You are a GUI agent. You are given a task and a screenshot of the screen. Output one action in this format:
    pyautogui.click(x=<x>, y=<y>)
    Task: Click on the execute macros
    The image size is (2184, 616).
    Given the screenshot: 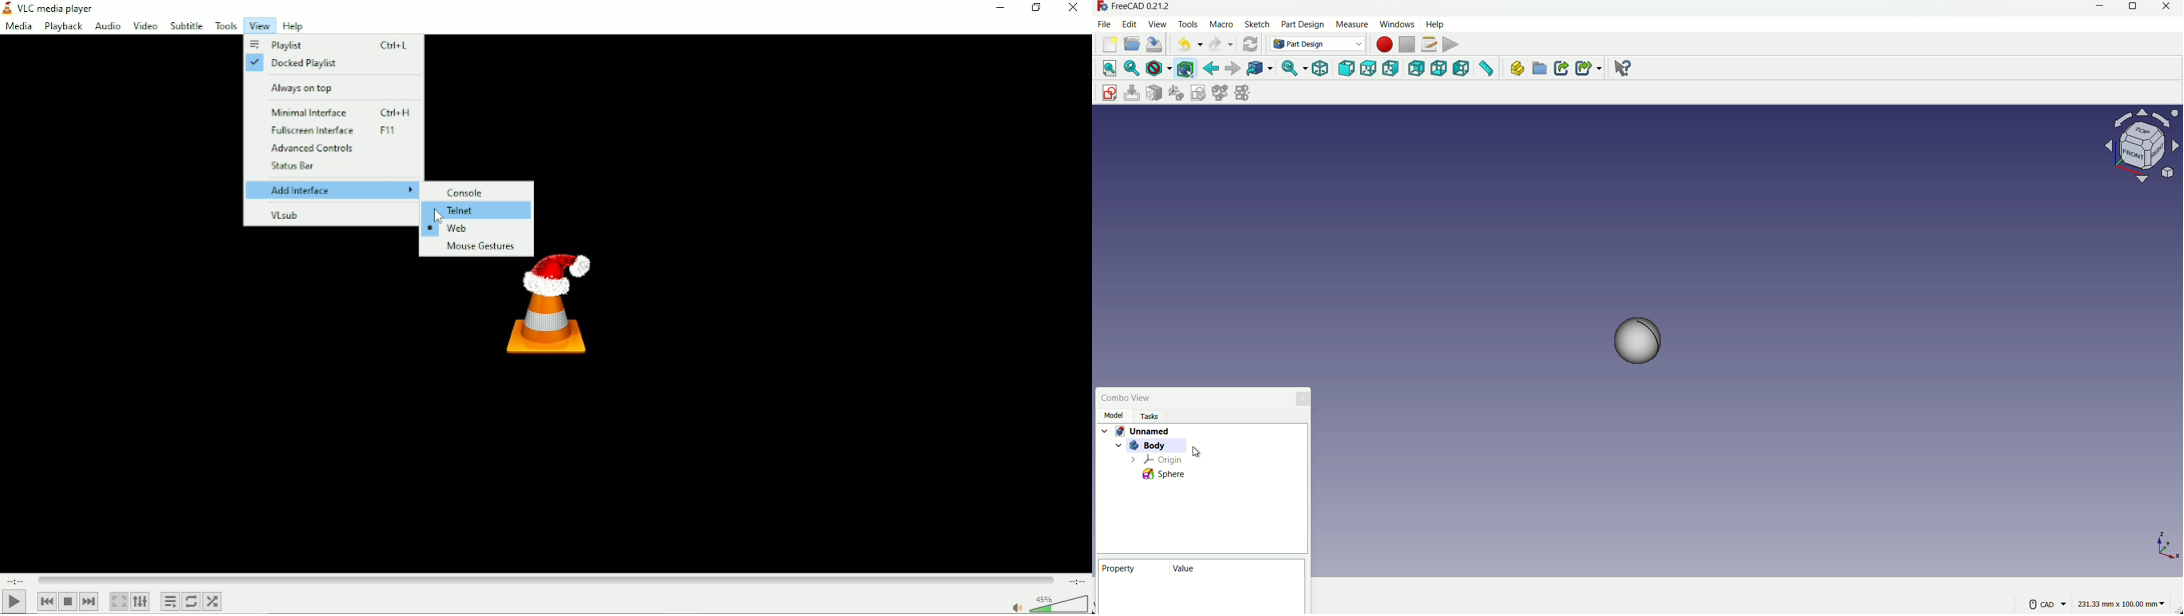 What is the action you would take?
    pyautogui.click(x=1451, y=44)
    